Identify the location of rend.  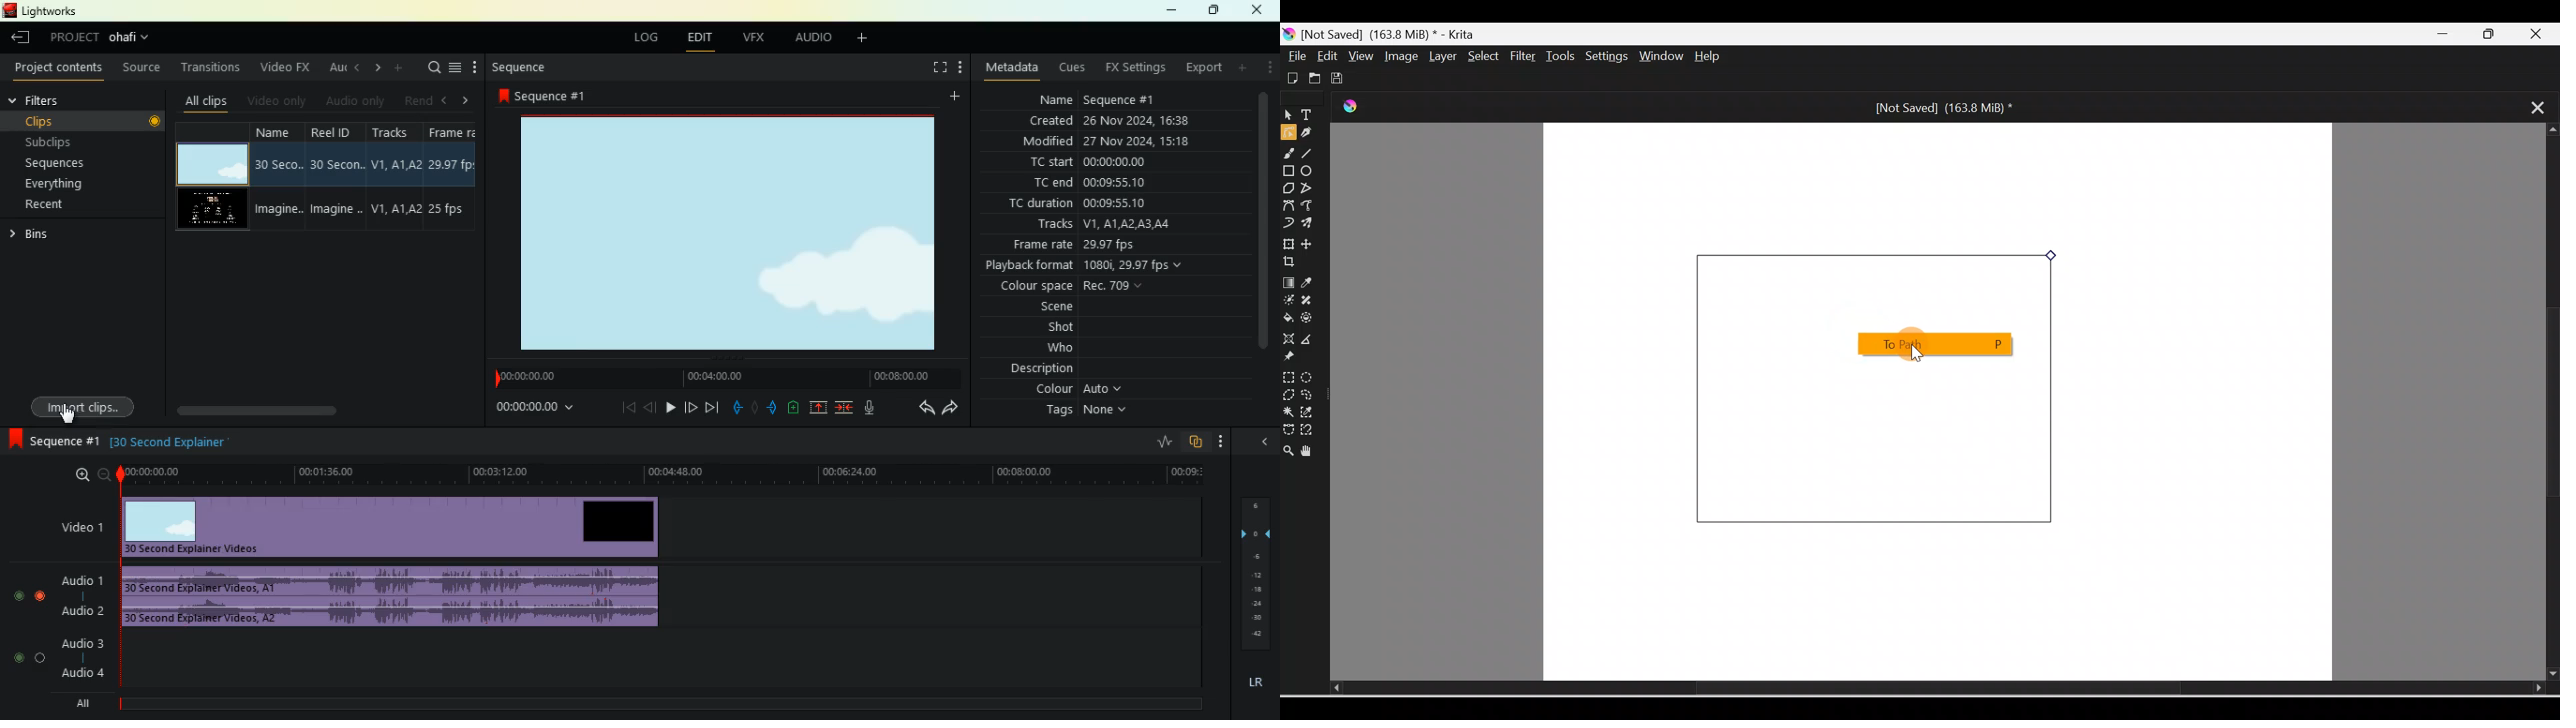
(416, 100).